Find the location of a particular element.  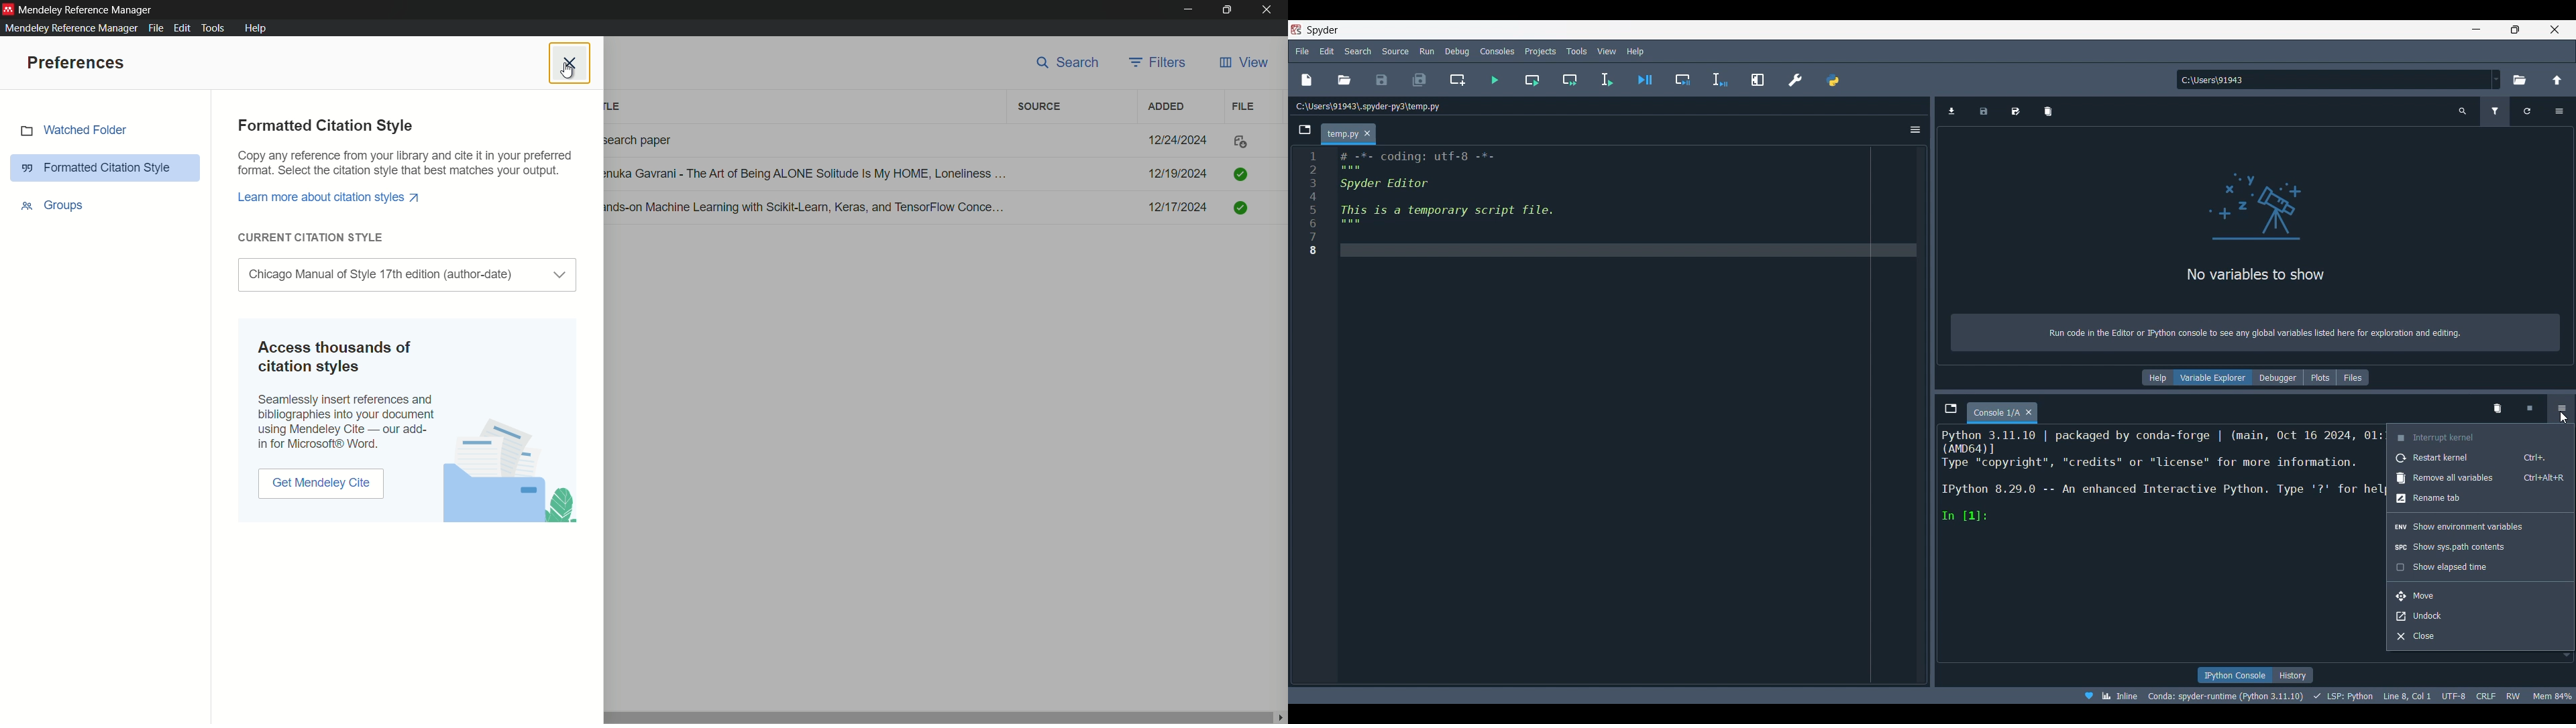

mendeley reference manager is located at coordinates (69, 27).